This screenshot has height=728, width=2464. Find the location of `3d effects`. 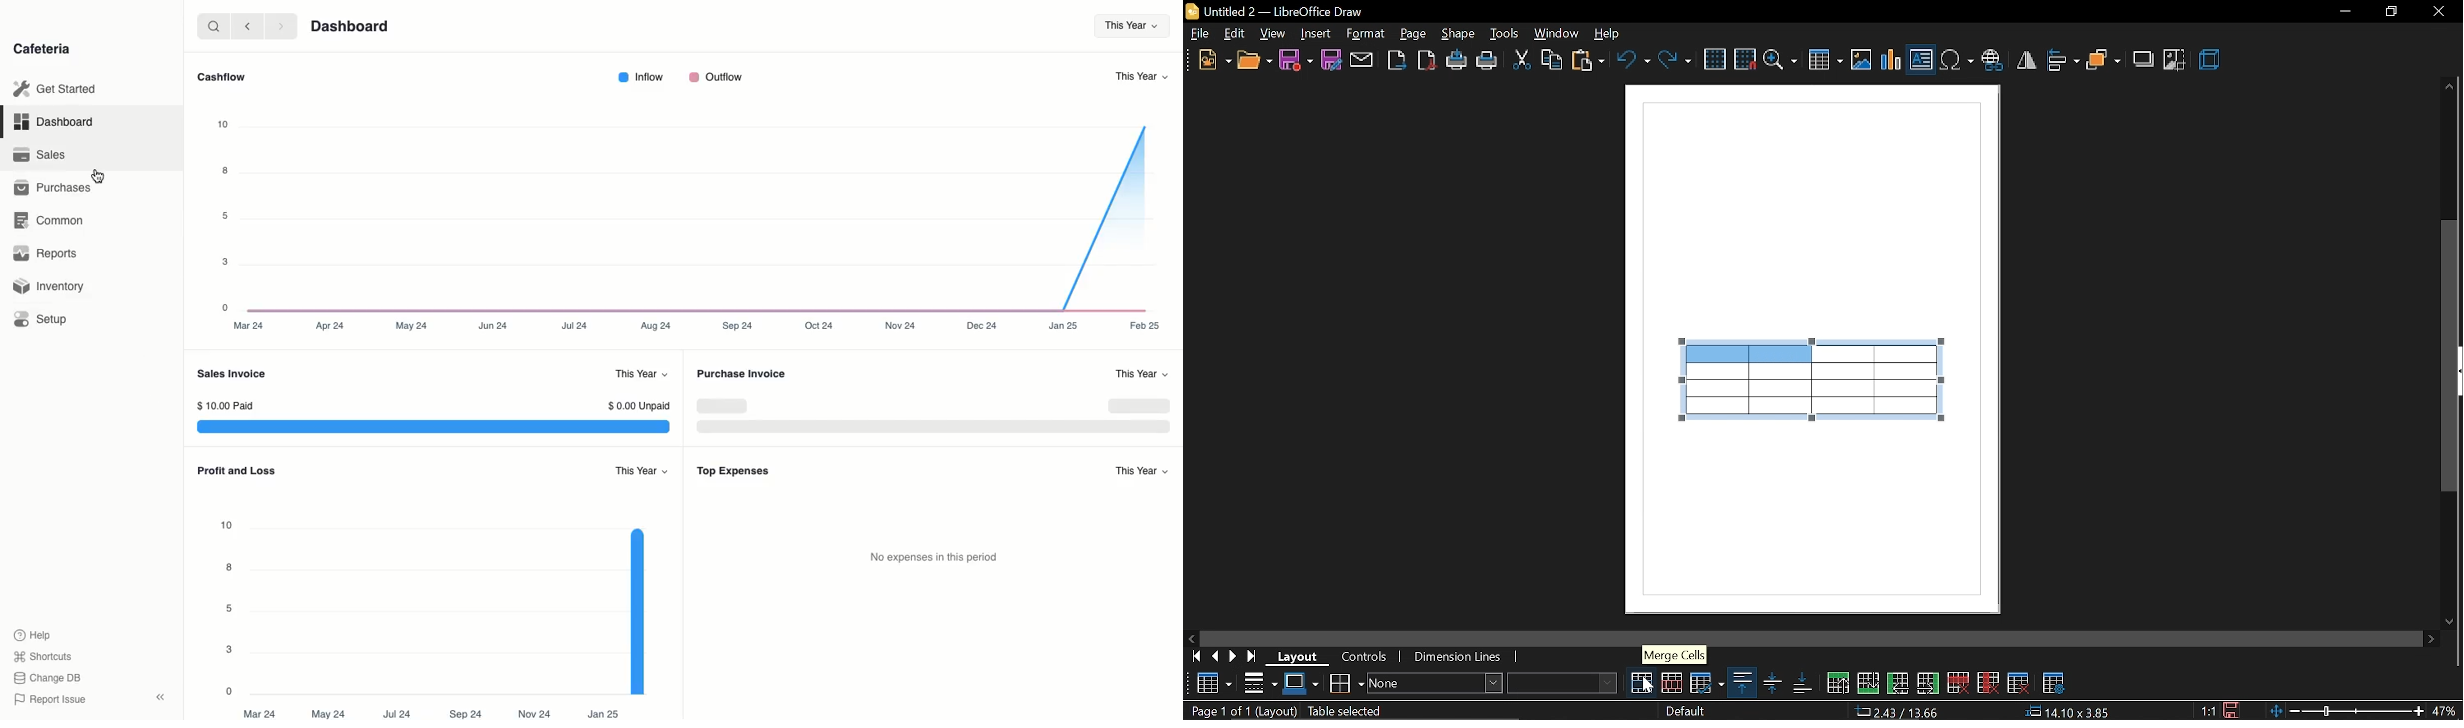

3d effects is located at coordinates (2210, 60).